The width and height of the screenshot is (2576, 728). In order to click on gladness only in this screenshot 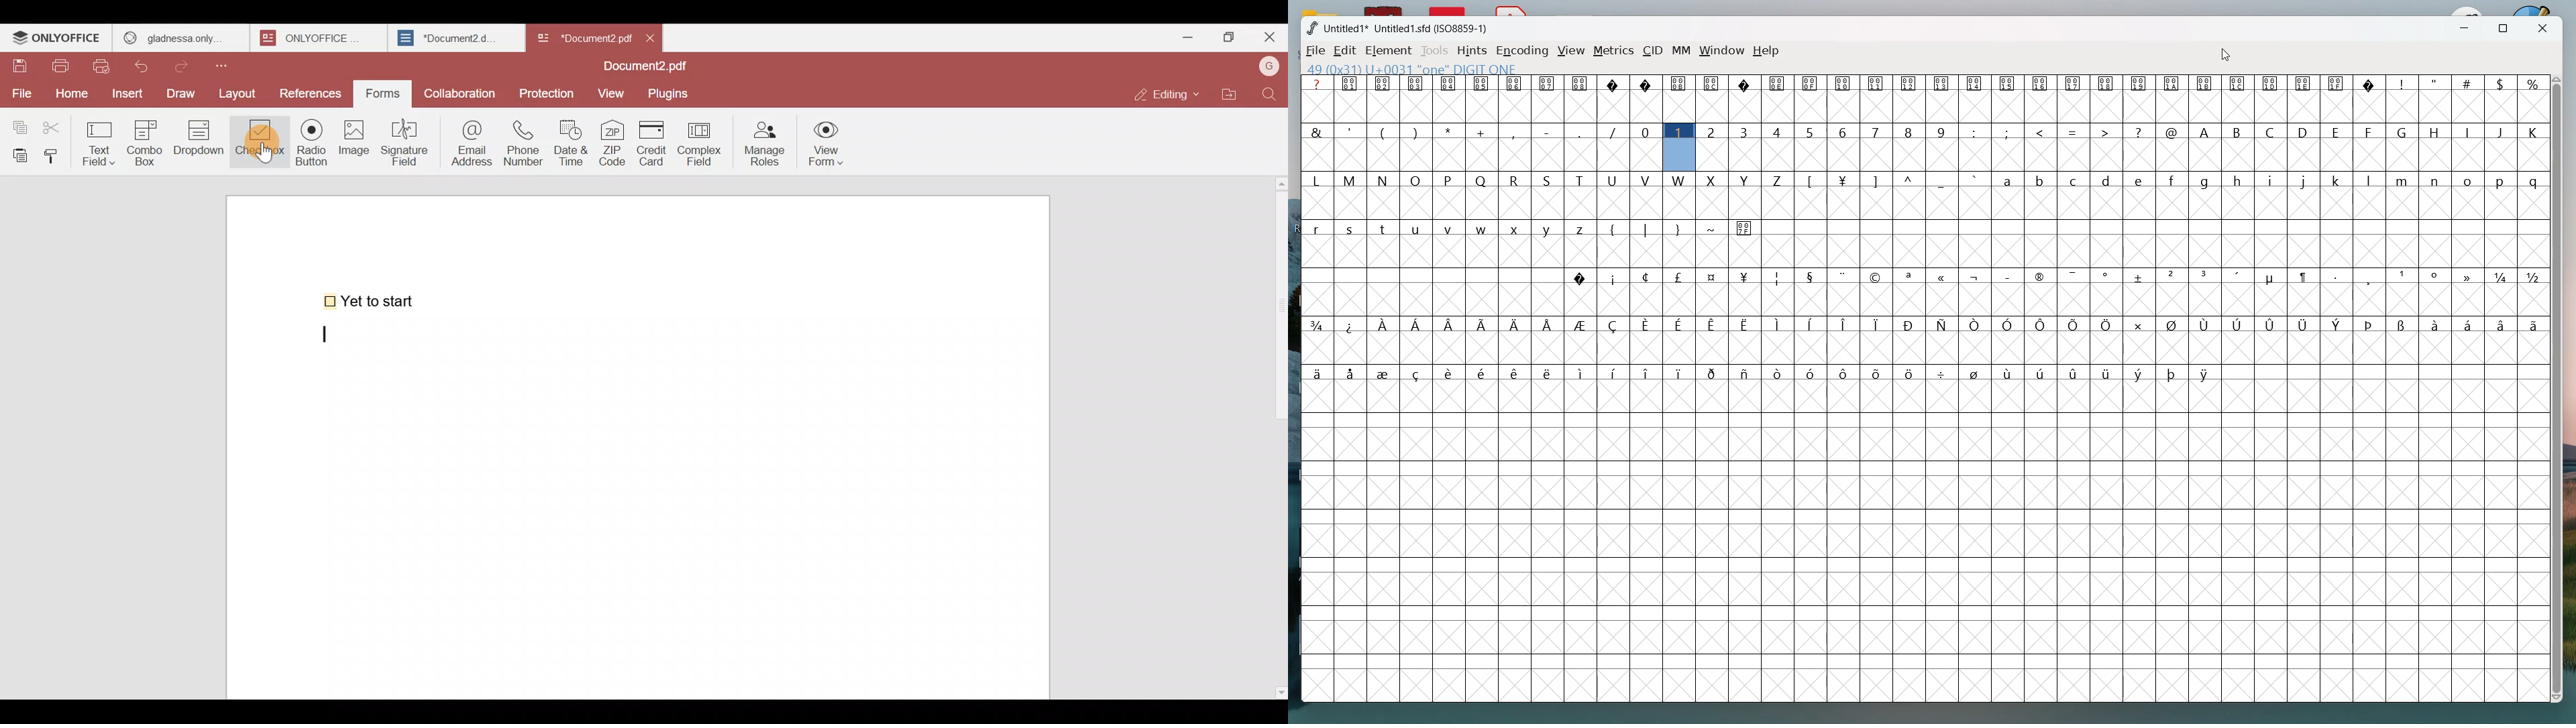, I will do `click(180, 35)`.